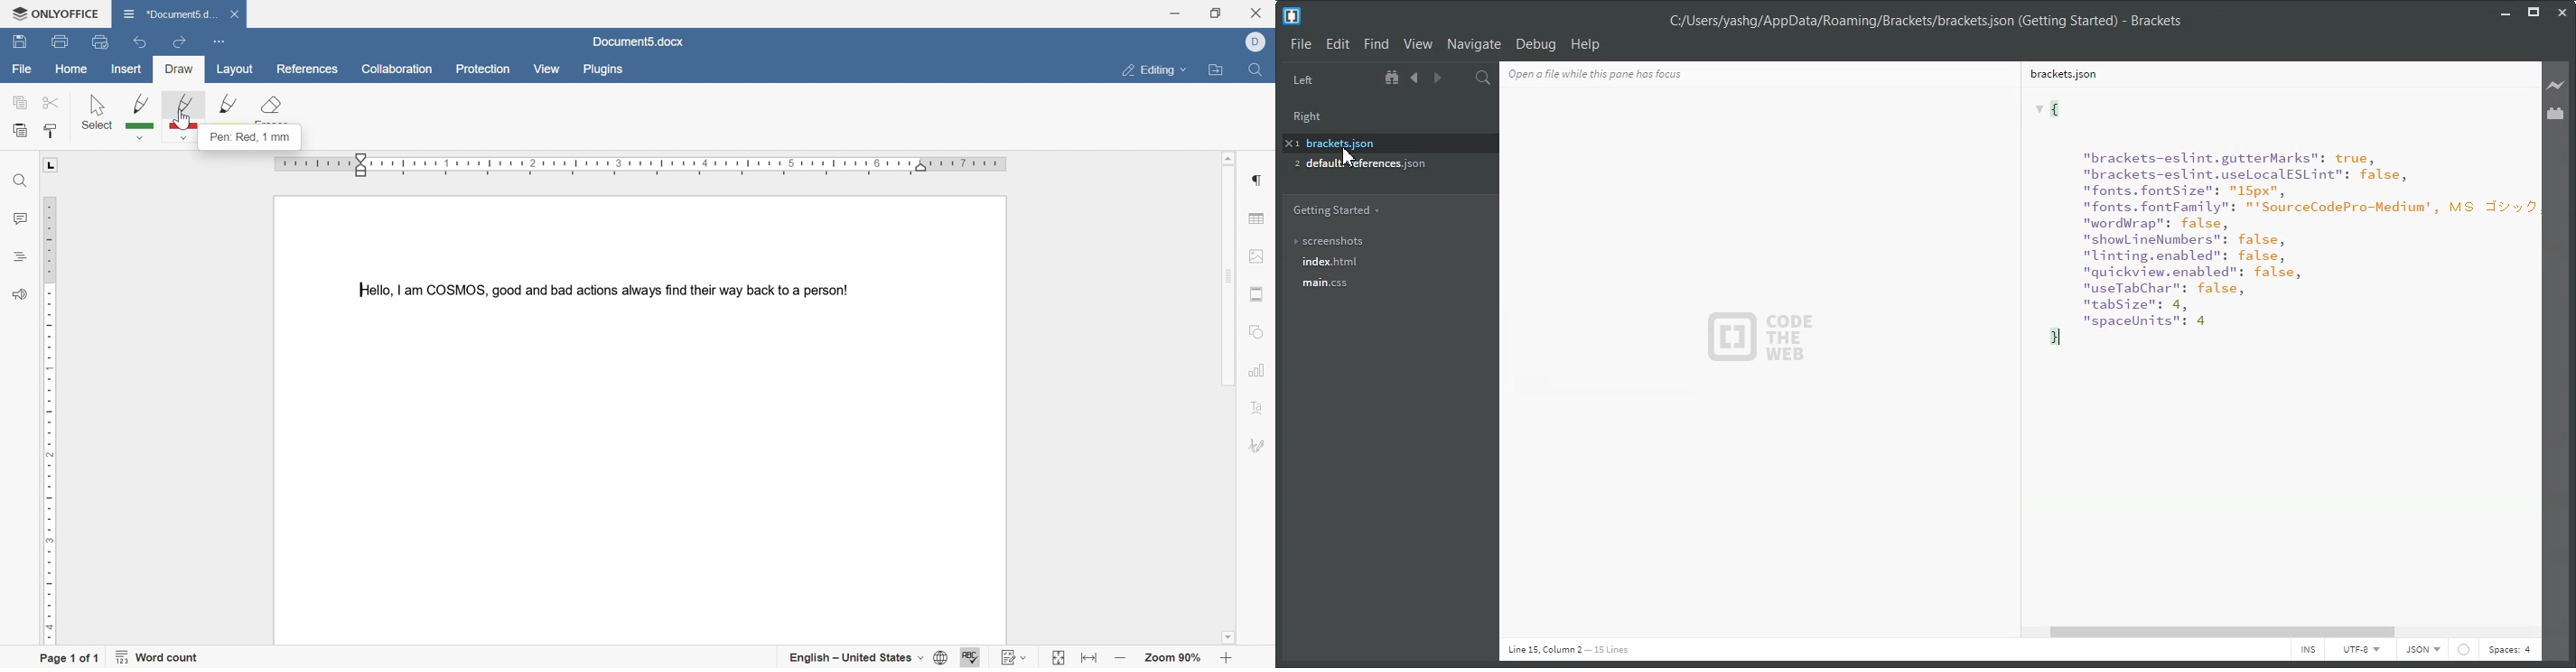 The height and width of the screenshot is (672, 2576). I want to click on fit to page, so click(1055, 659).